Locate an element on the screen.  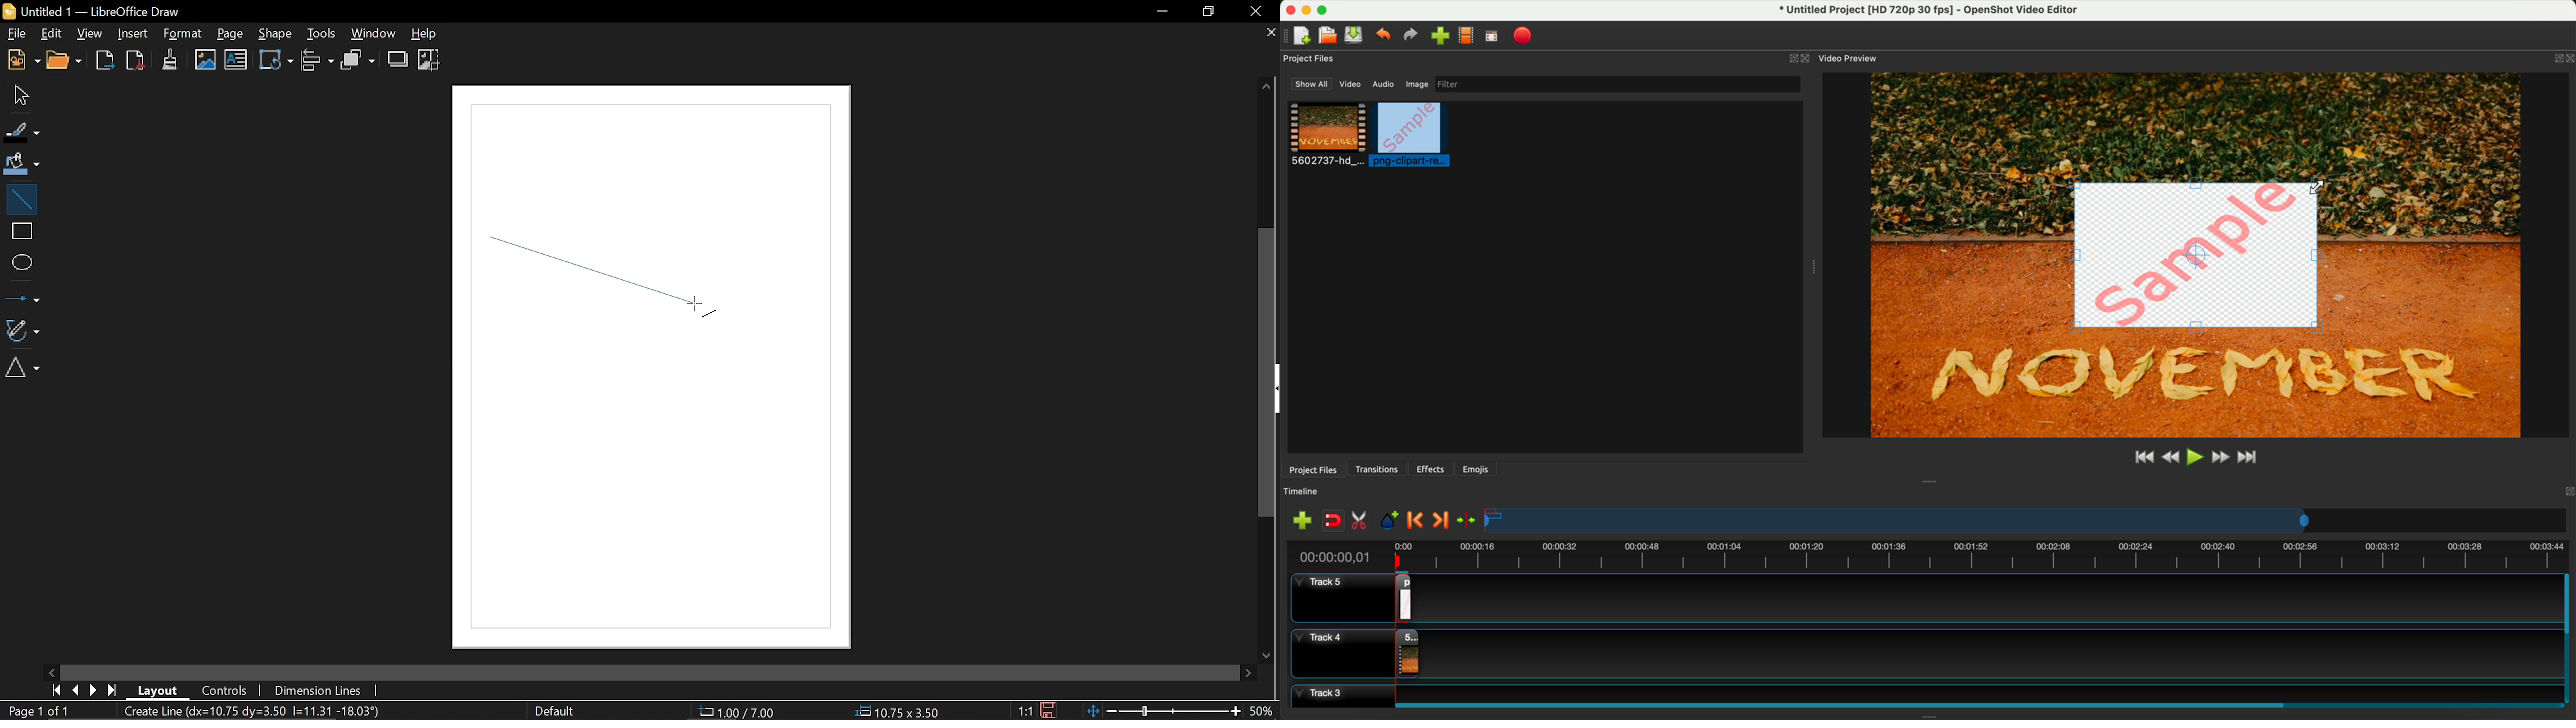
NExt page is located at coordinates (95, 690).